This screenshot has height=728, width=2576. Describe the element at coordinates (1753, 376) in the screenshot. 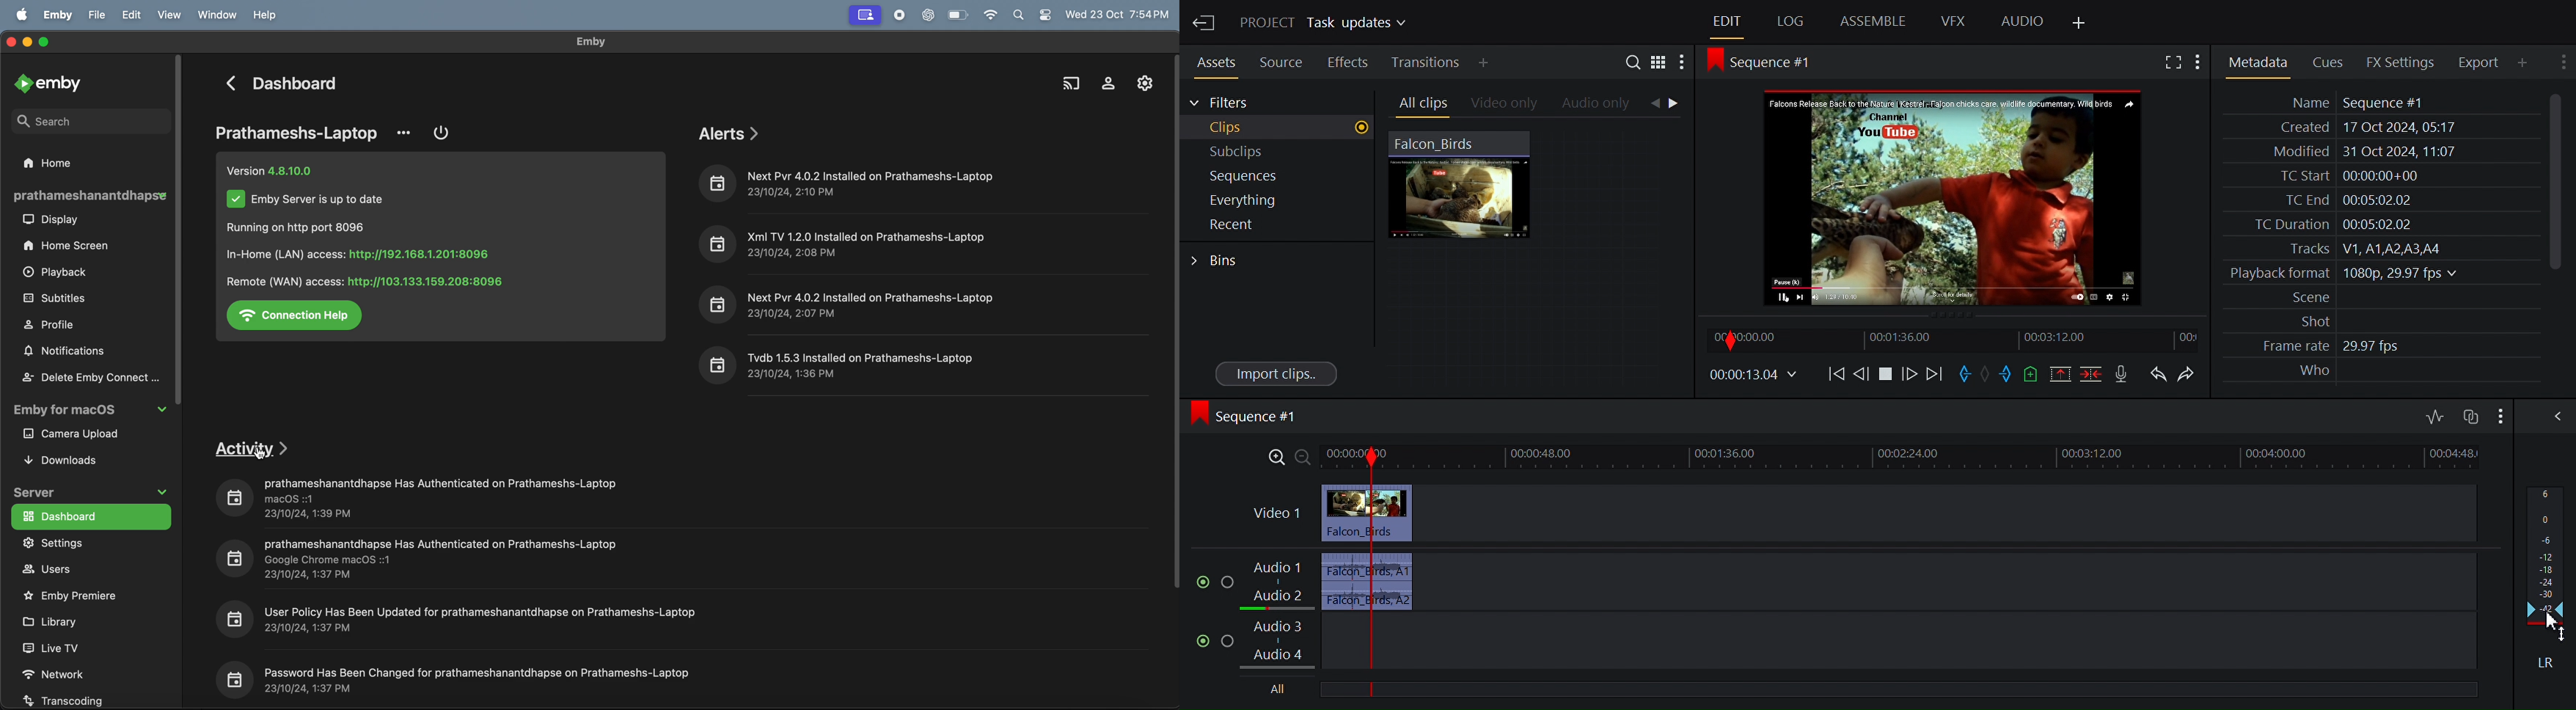

I see `00.00.13.04` at that location.